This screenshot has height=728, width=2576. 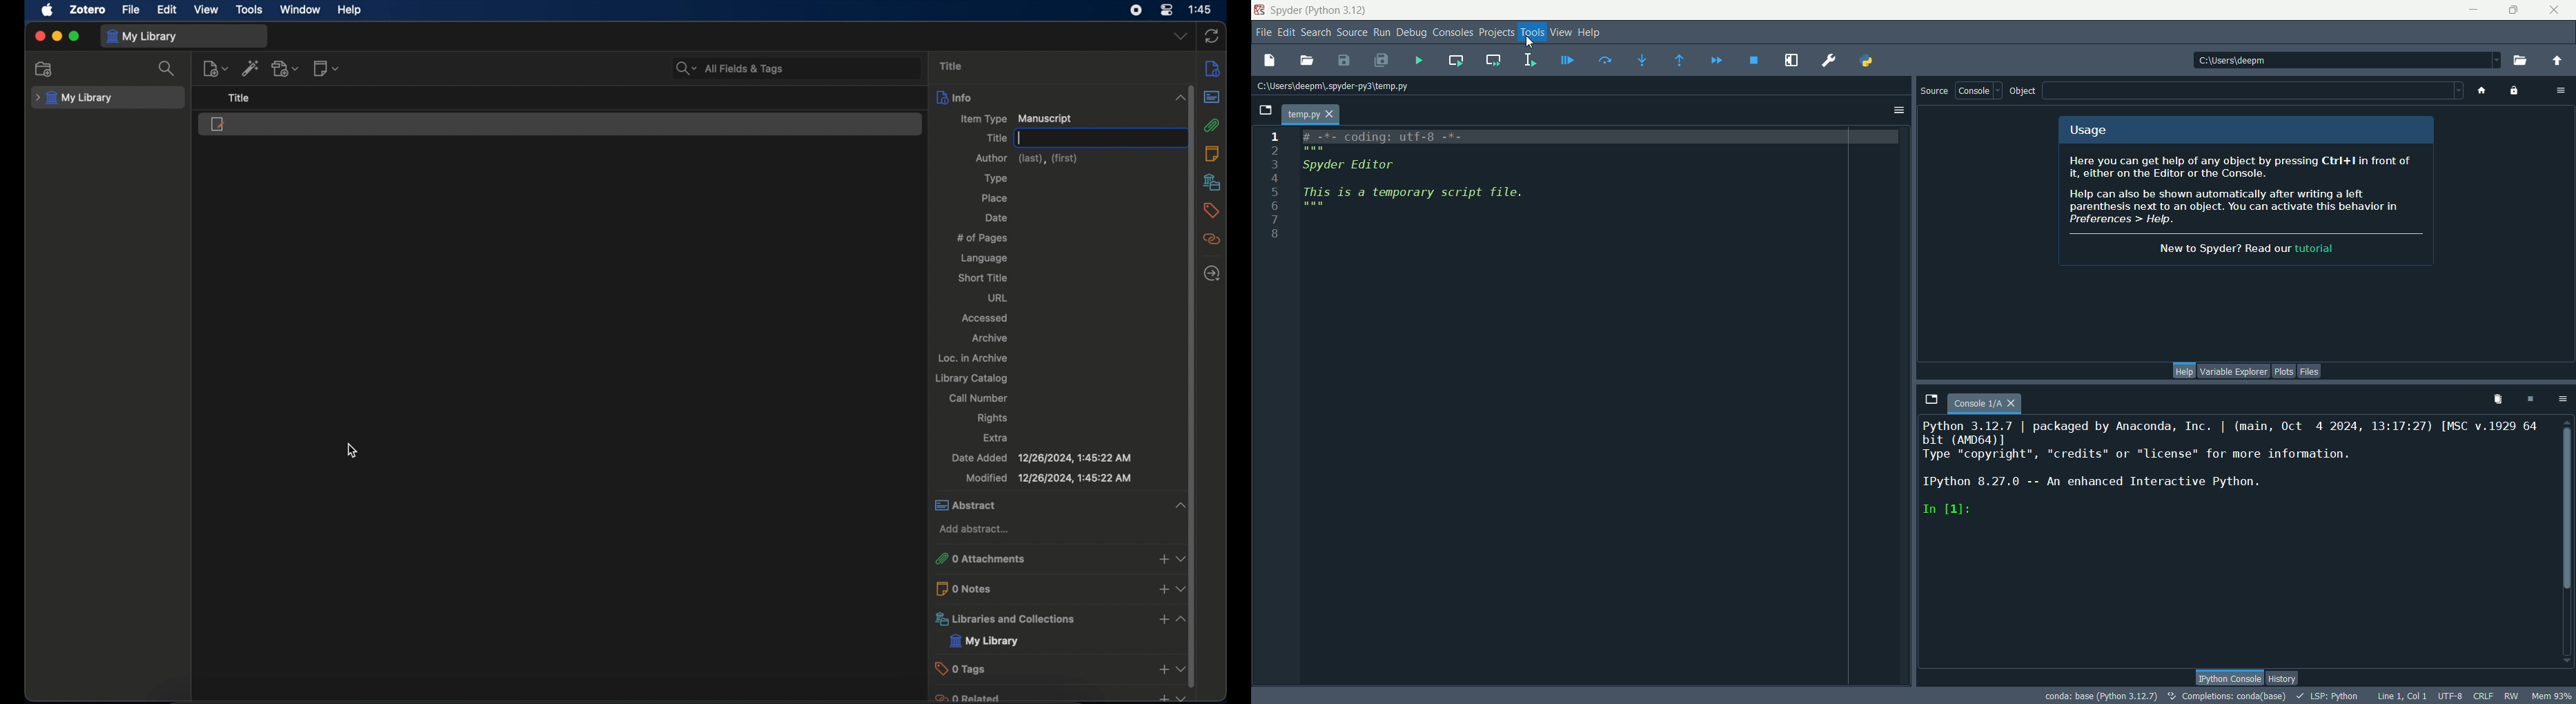 What do you see at coordinates (2285, 373) in the screenshot?
I see `plots` at bounding box center [2285, 373].